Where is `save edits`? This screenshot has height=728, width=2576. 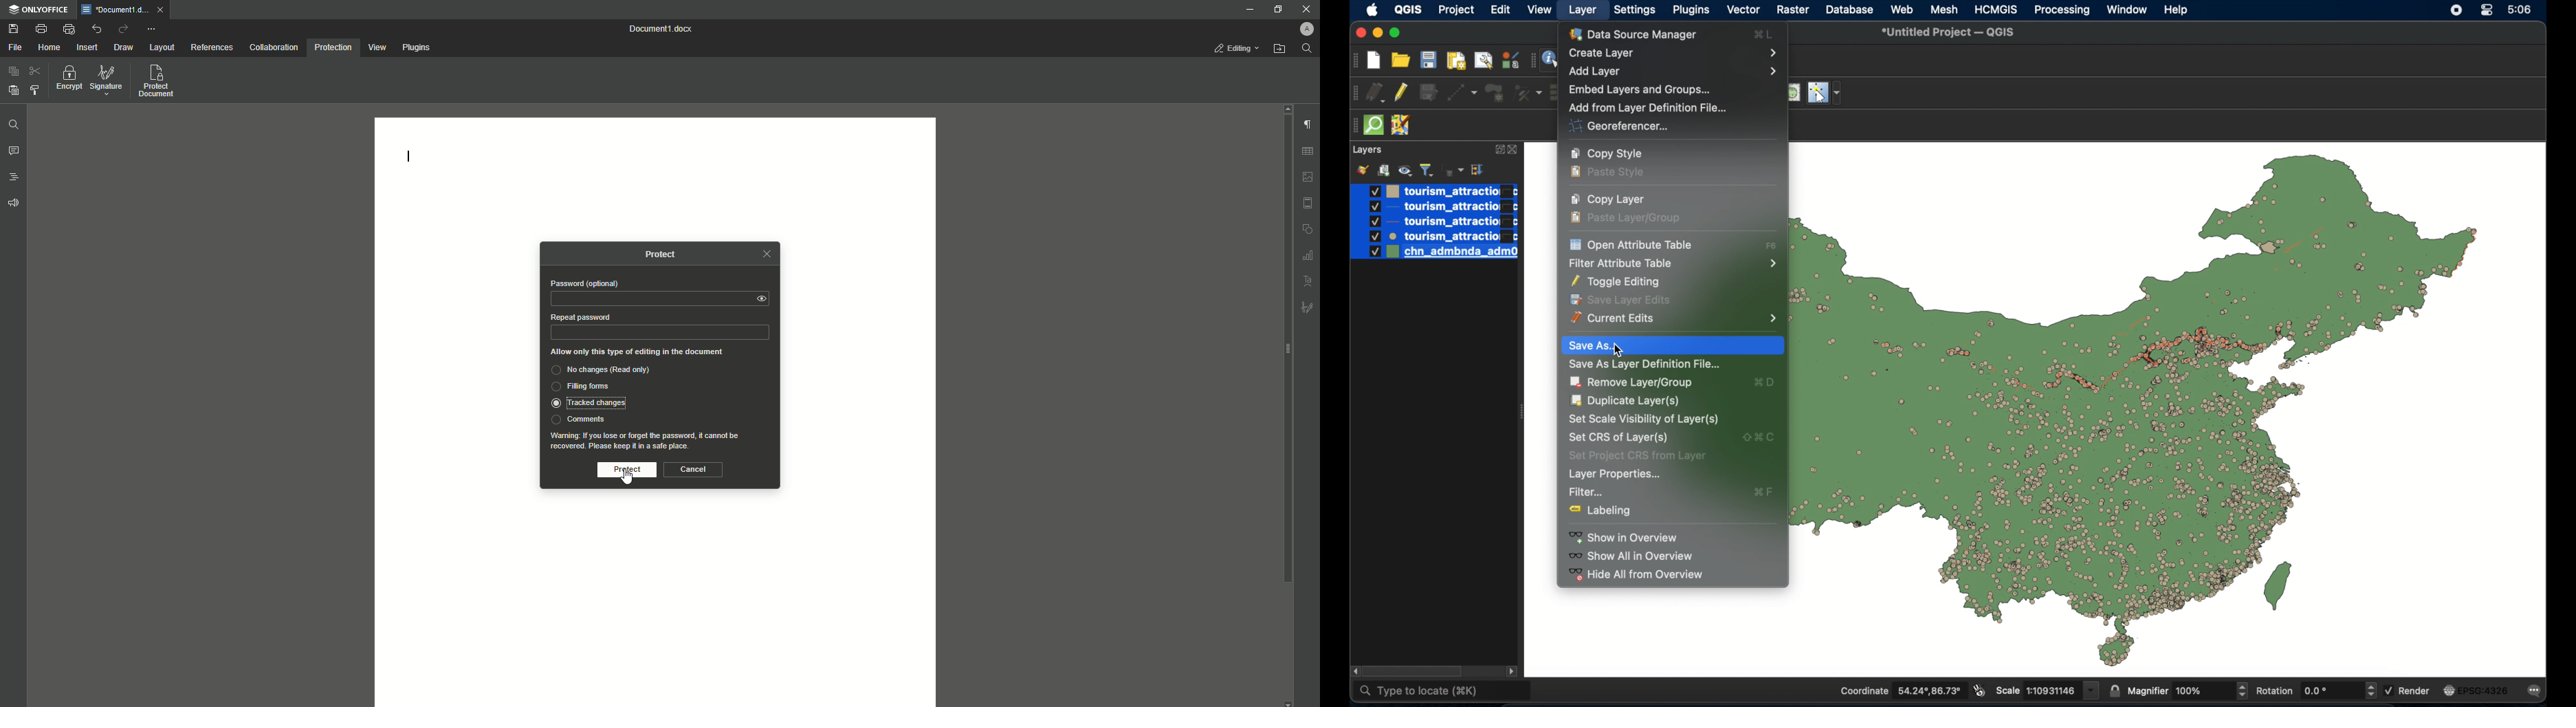
save edits is located at coordinates (1429, 92).